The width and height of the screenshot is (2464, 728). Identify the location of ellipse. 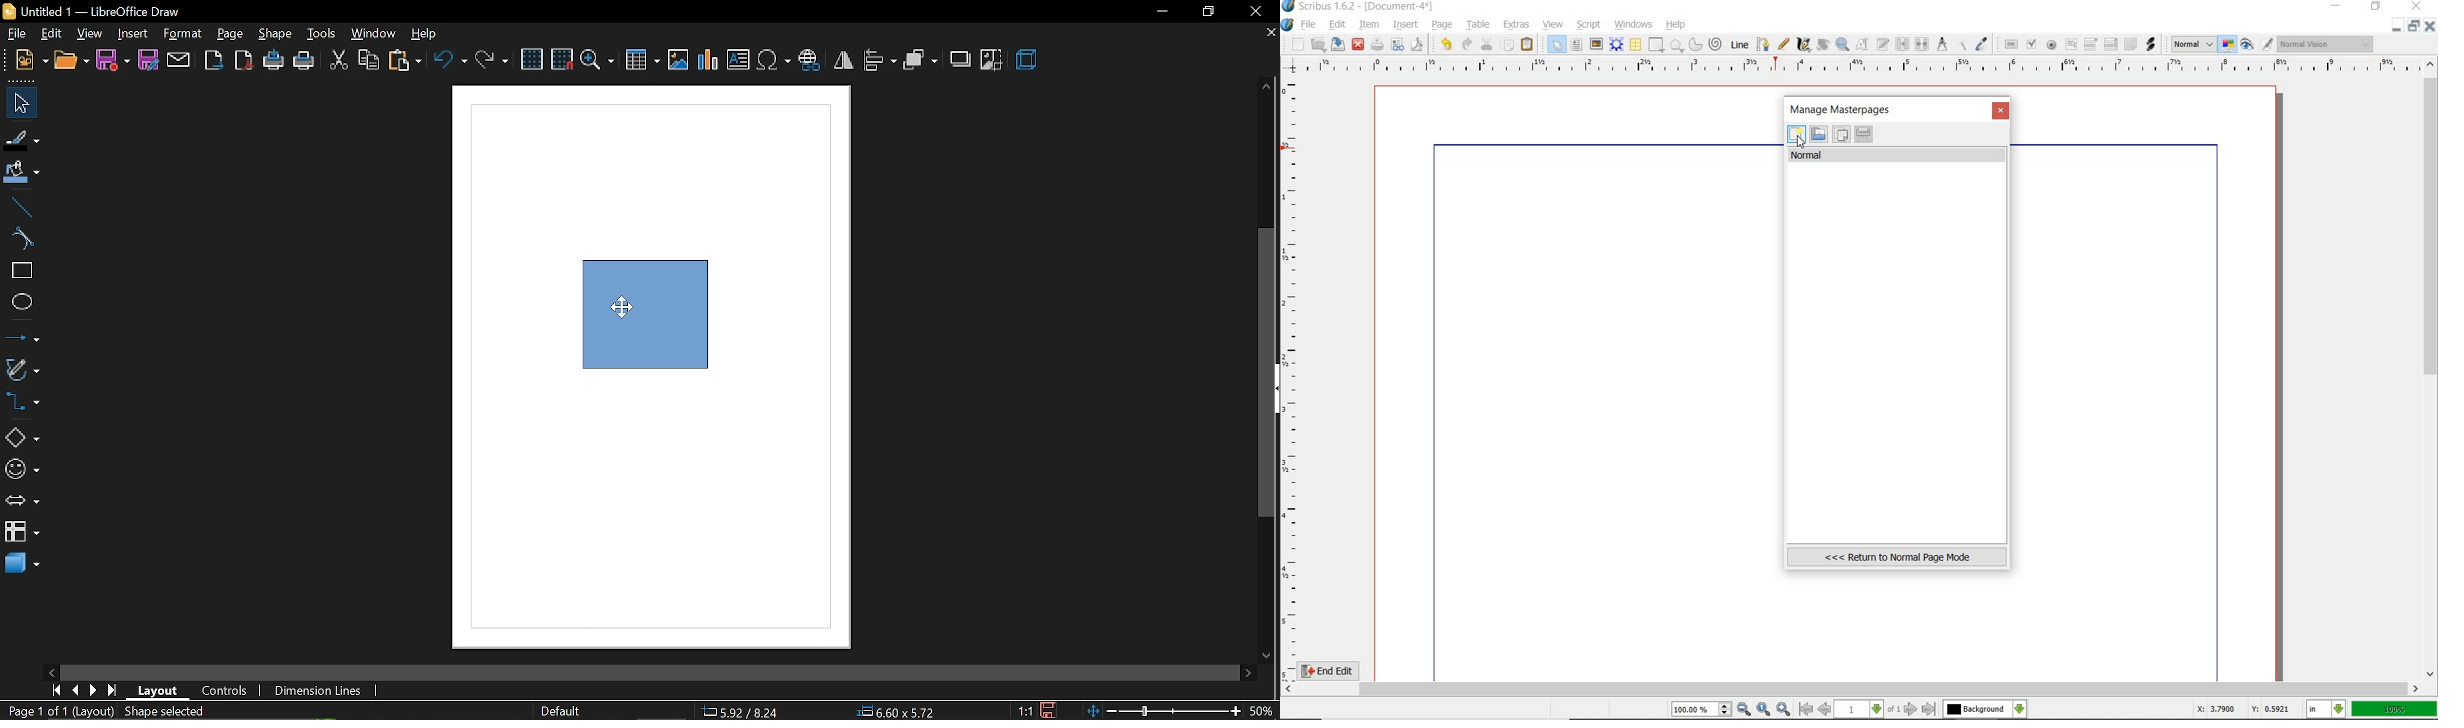
(18, 304).